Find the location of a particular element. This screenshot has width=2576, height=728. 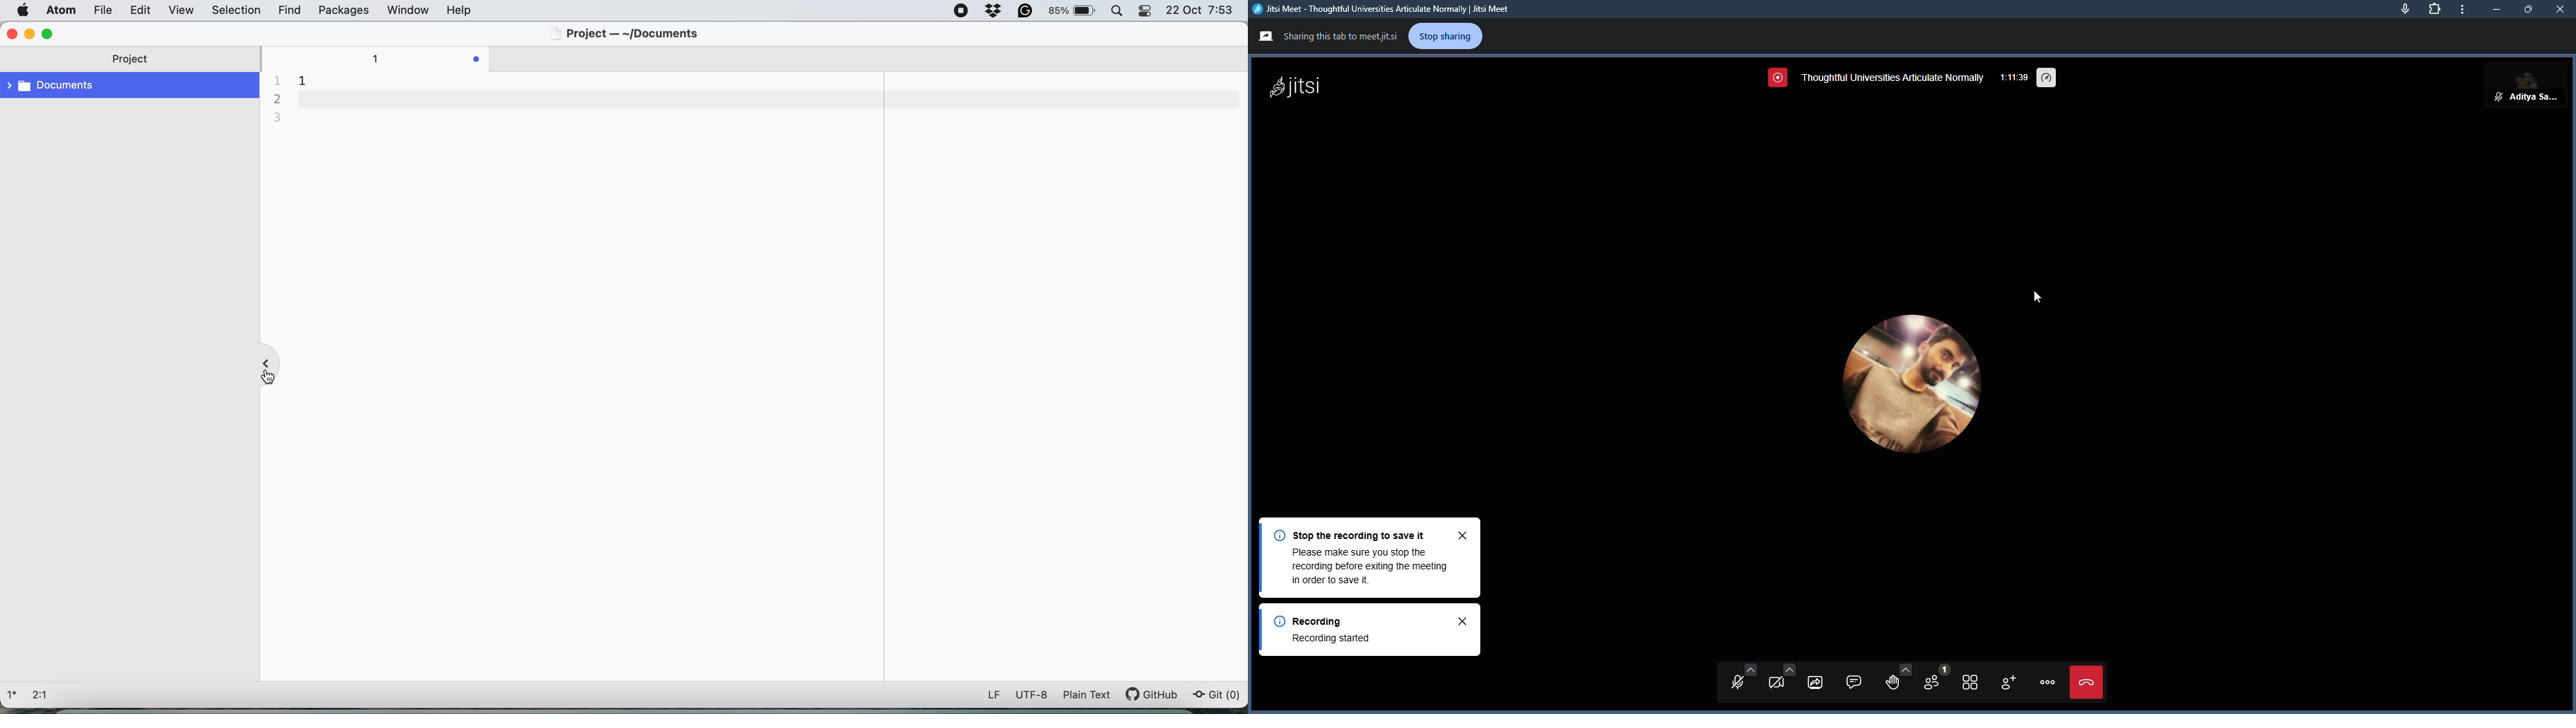

1 is located at coordinates (306, 80).